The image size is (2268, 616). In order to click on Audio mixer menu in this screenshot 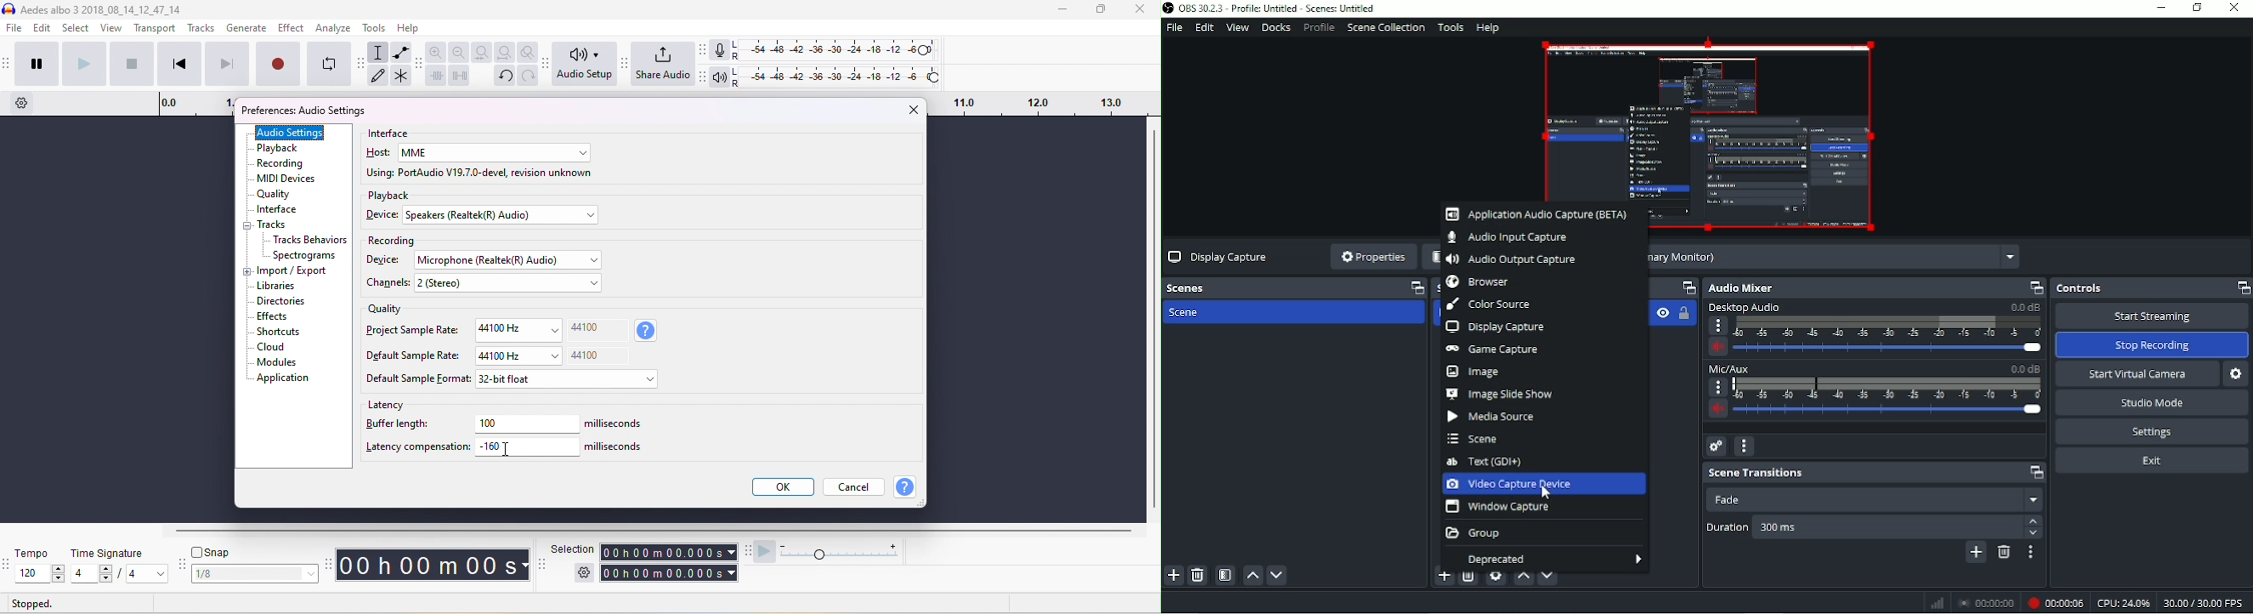, I will do `click(1744, 447)`.